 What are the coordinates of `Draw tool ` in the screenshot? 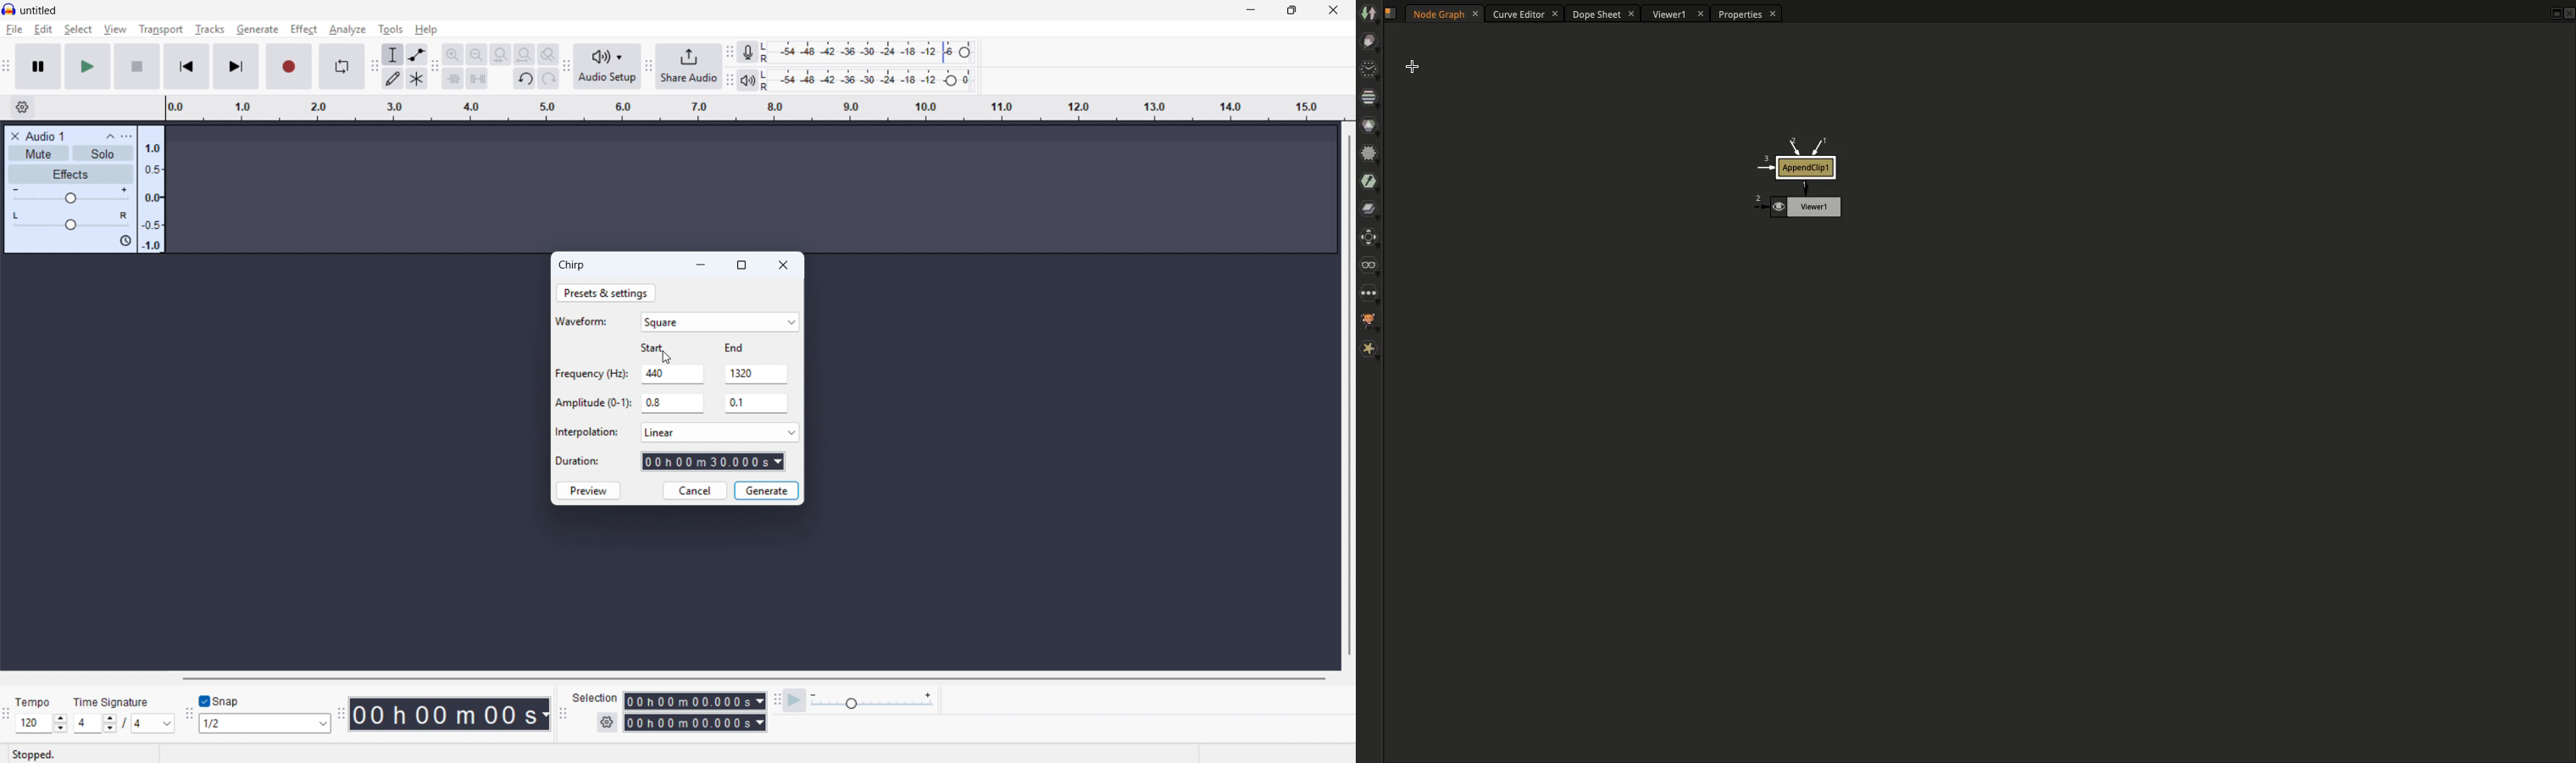 It's located at (394, 79).